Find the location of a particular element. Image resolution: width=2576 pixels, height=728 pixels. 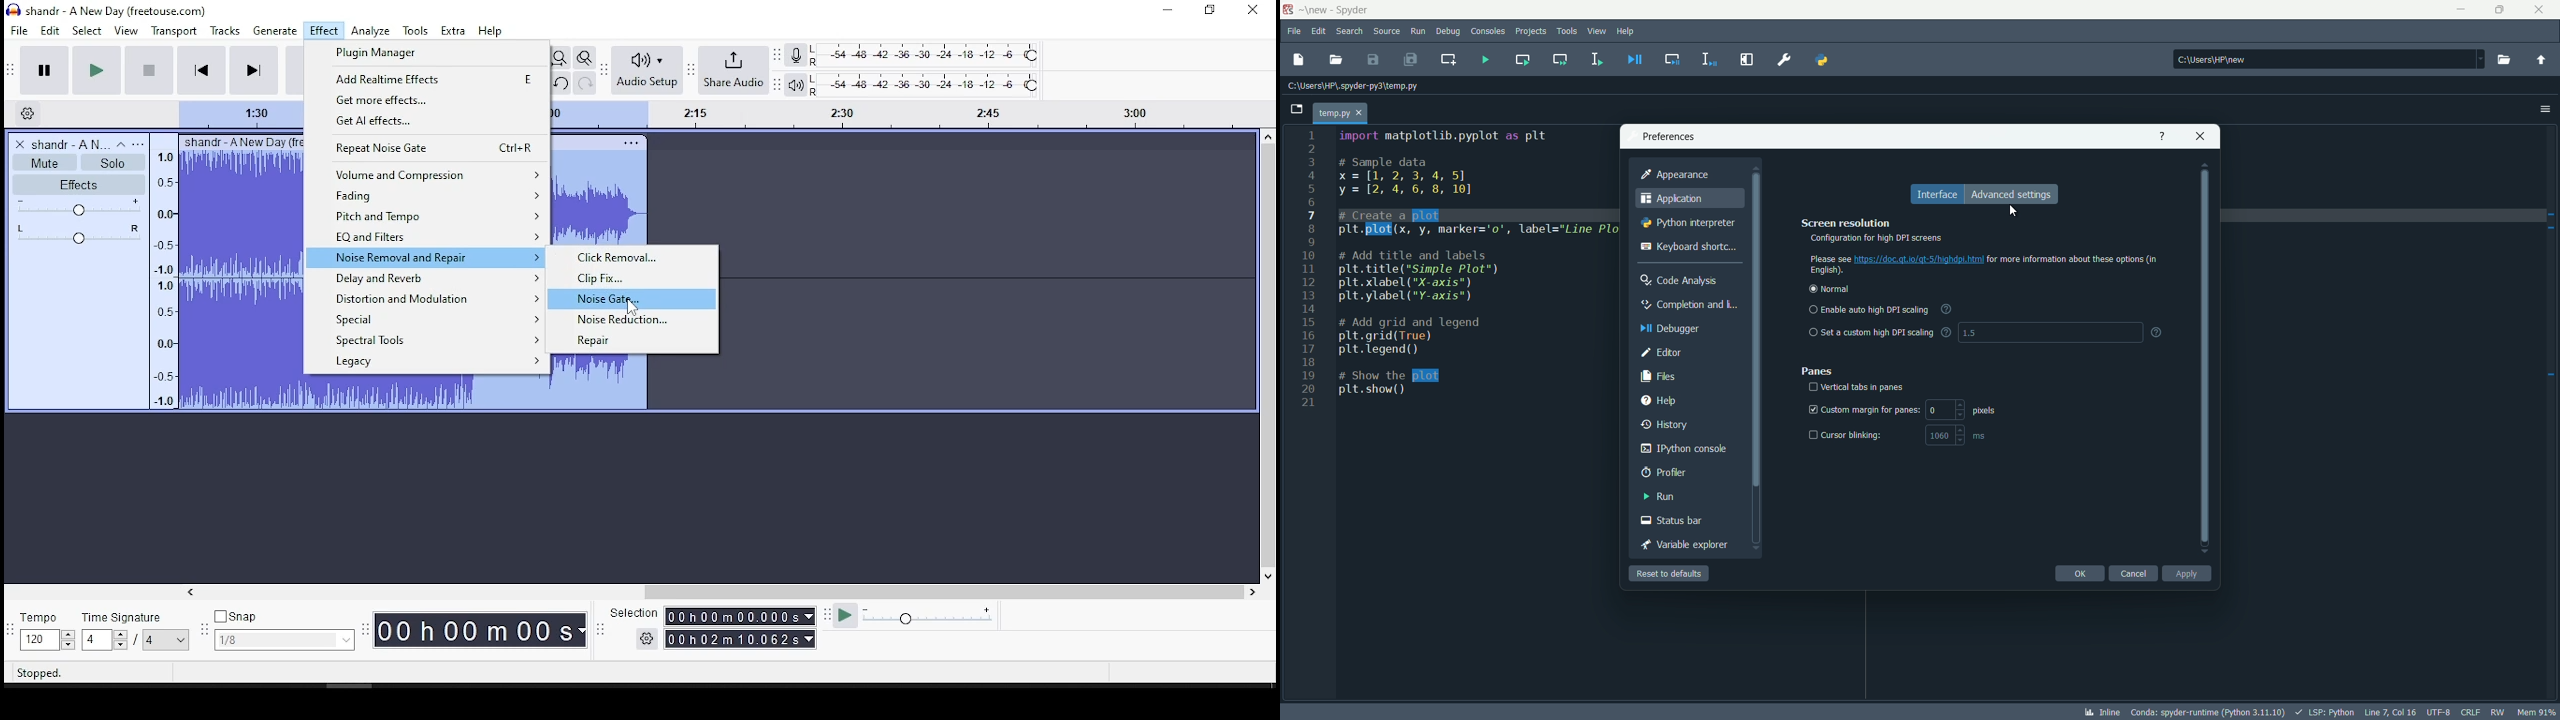

increment/decrement is located at coordinates (1963, 435).